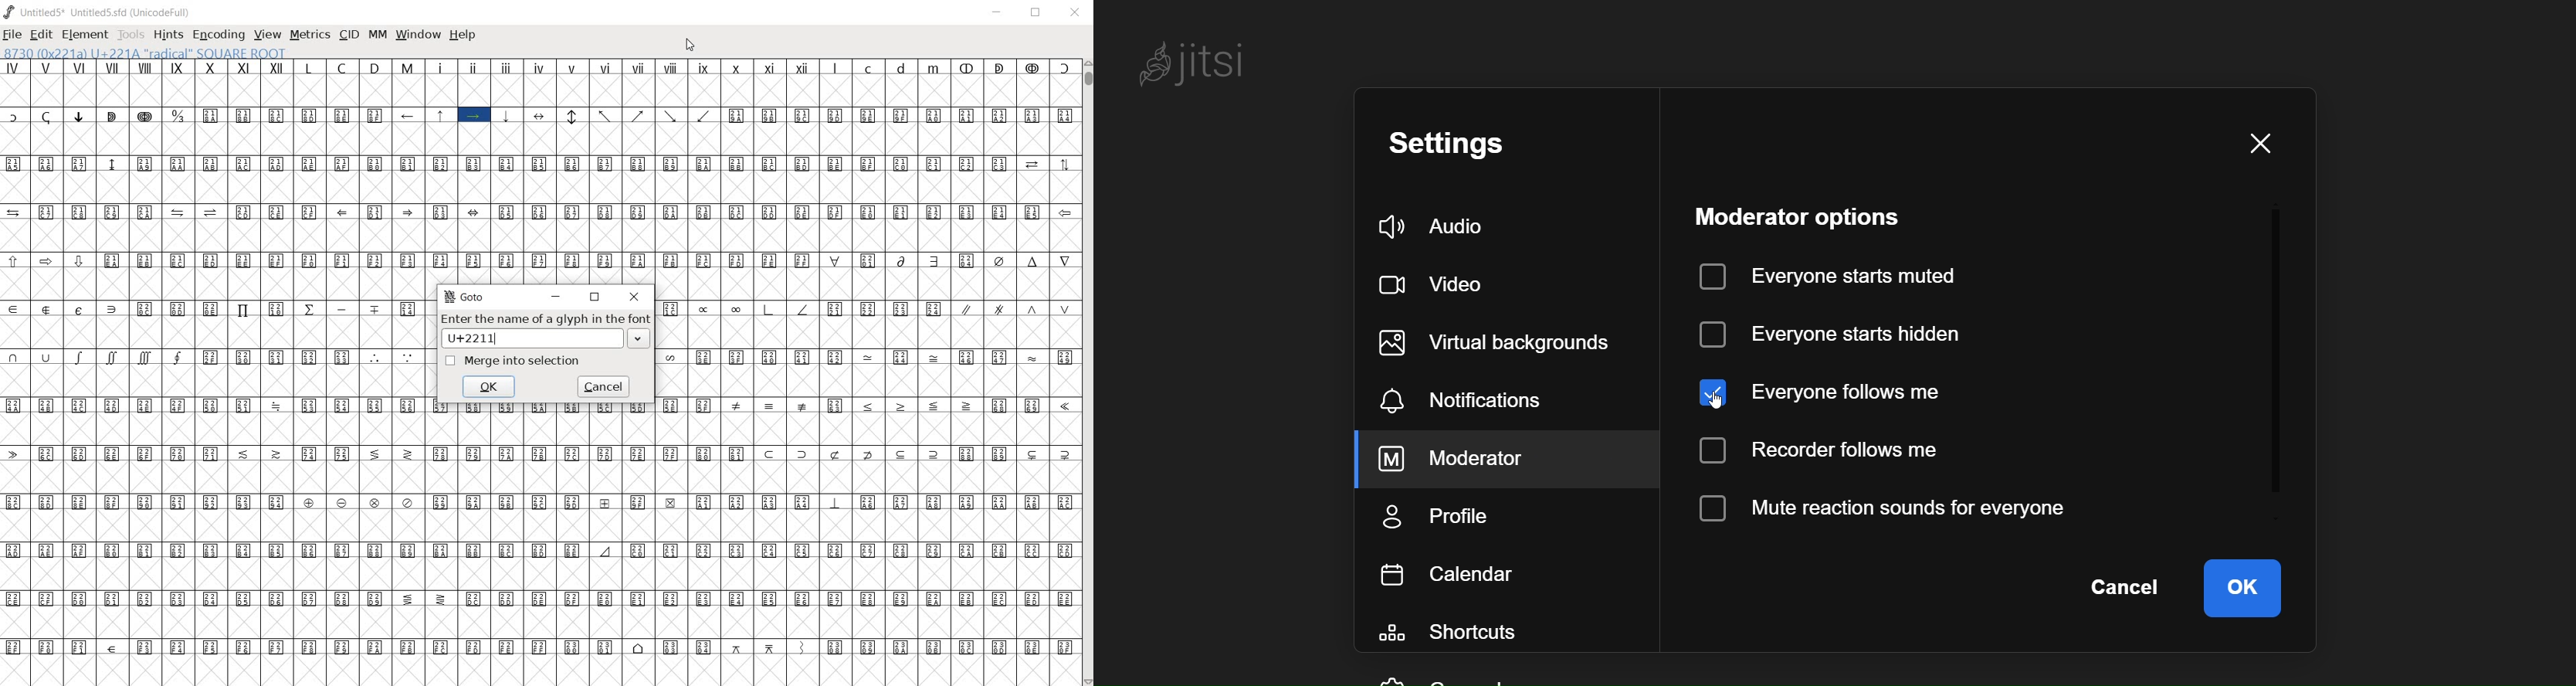 Image resolution: width=2576 pixels, height=700 pixels. What do you see at coordinates (556, 297) in the screenshot?
I see `MINIMIZE` at bounding box center [556, 297].